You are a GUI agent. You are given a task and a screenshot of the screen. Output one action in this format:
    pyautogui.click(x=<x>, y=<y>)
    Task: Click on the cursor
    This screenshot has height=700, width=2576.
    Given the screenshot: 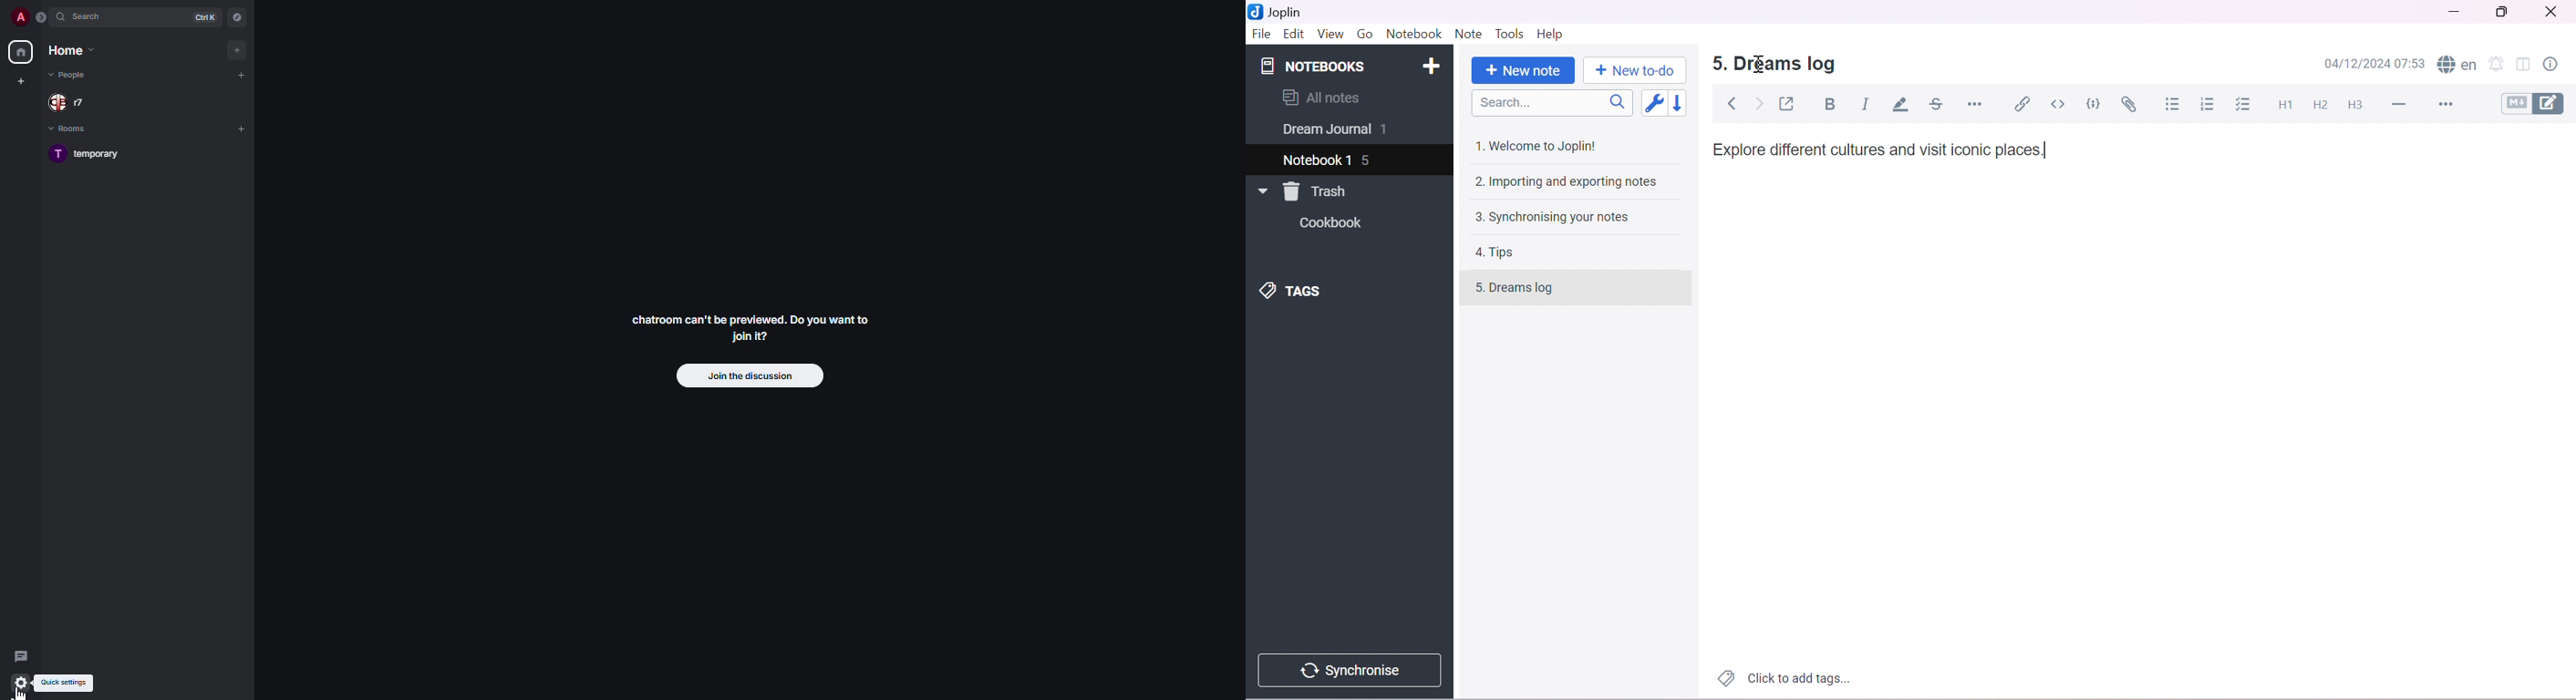 What is the action you would take?
    pyautogui.click(x=26, y=689)
    